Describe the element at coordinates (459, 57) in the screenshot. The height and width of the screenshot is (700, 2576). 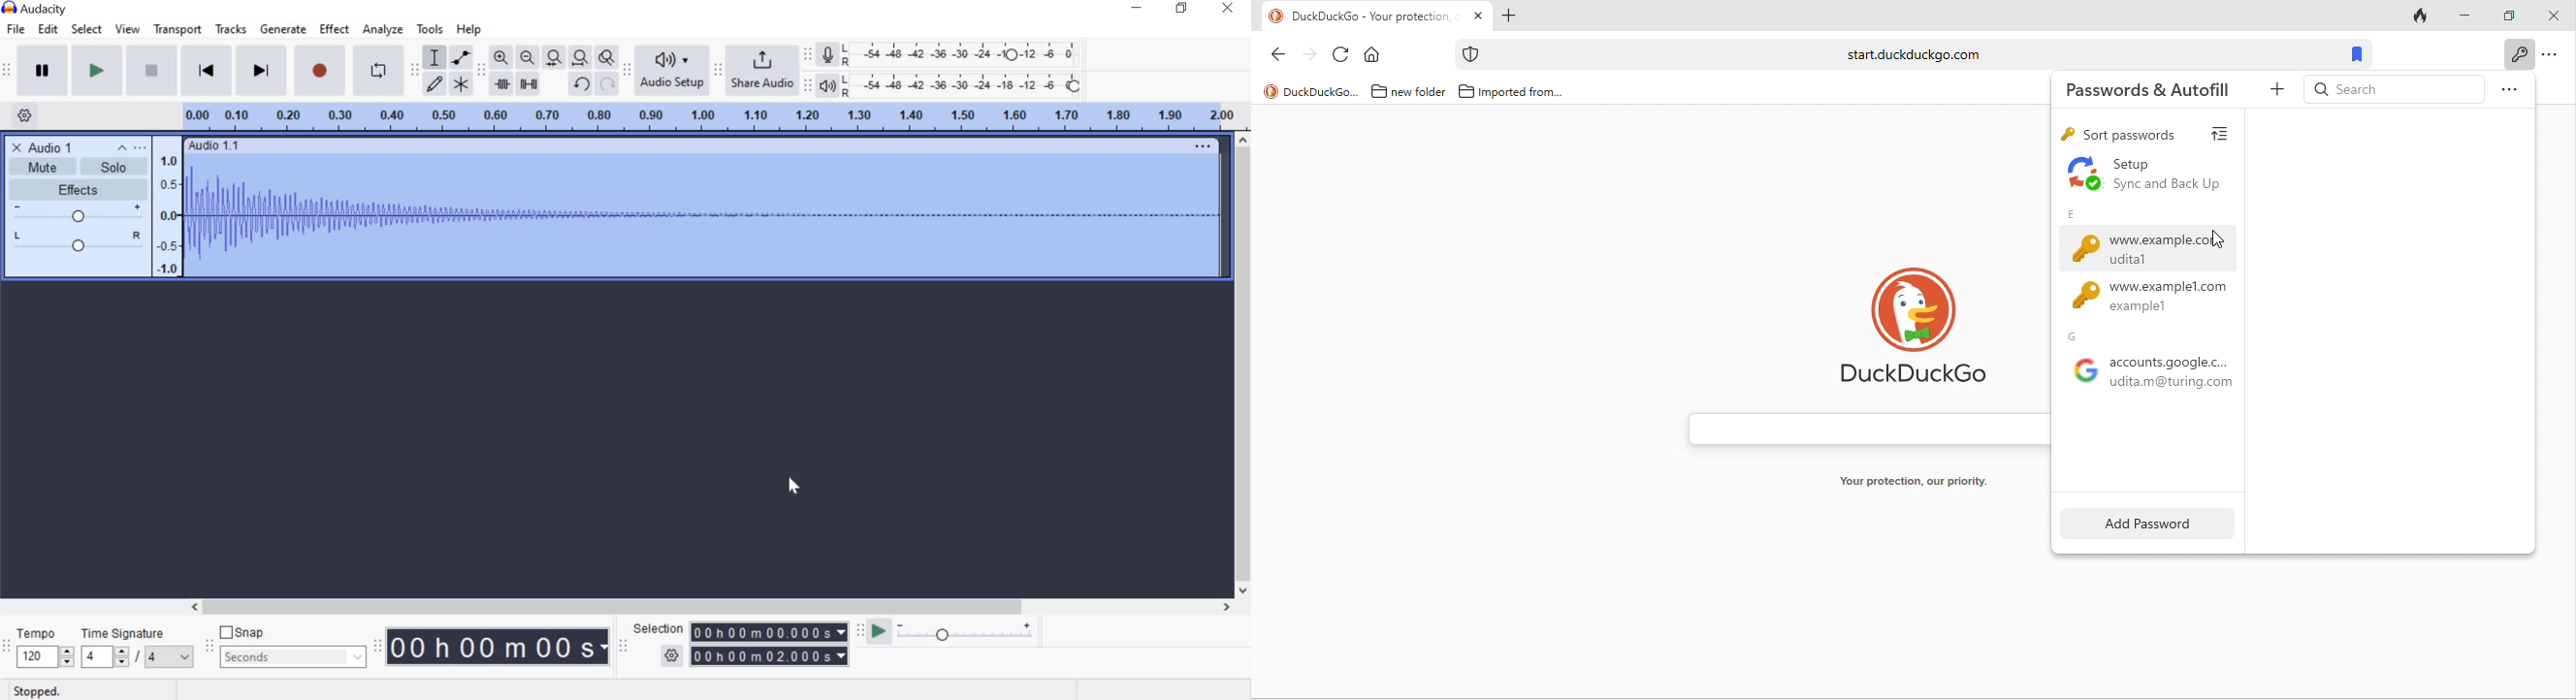
I see `Envelope tool` at that location.